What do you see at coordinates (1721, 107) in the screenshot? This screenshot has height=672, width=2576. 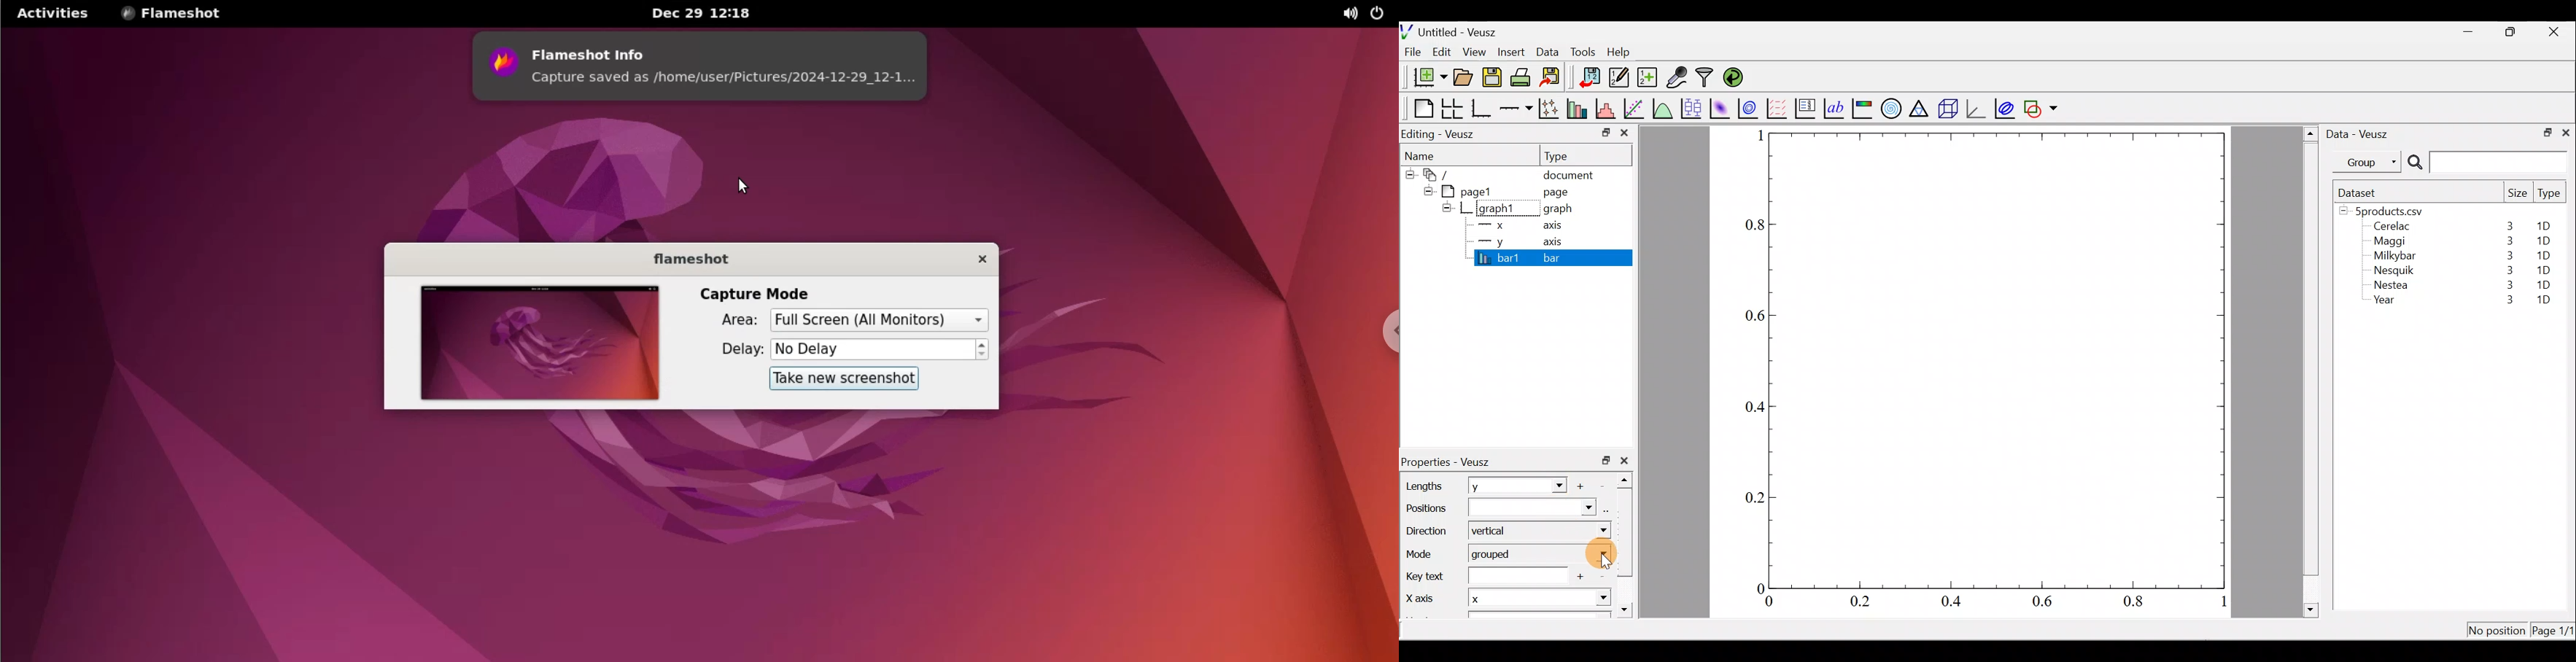 I see `Plot a 2d dataset as an image` at bounding box center [1721, 107].